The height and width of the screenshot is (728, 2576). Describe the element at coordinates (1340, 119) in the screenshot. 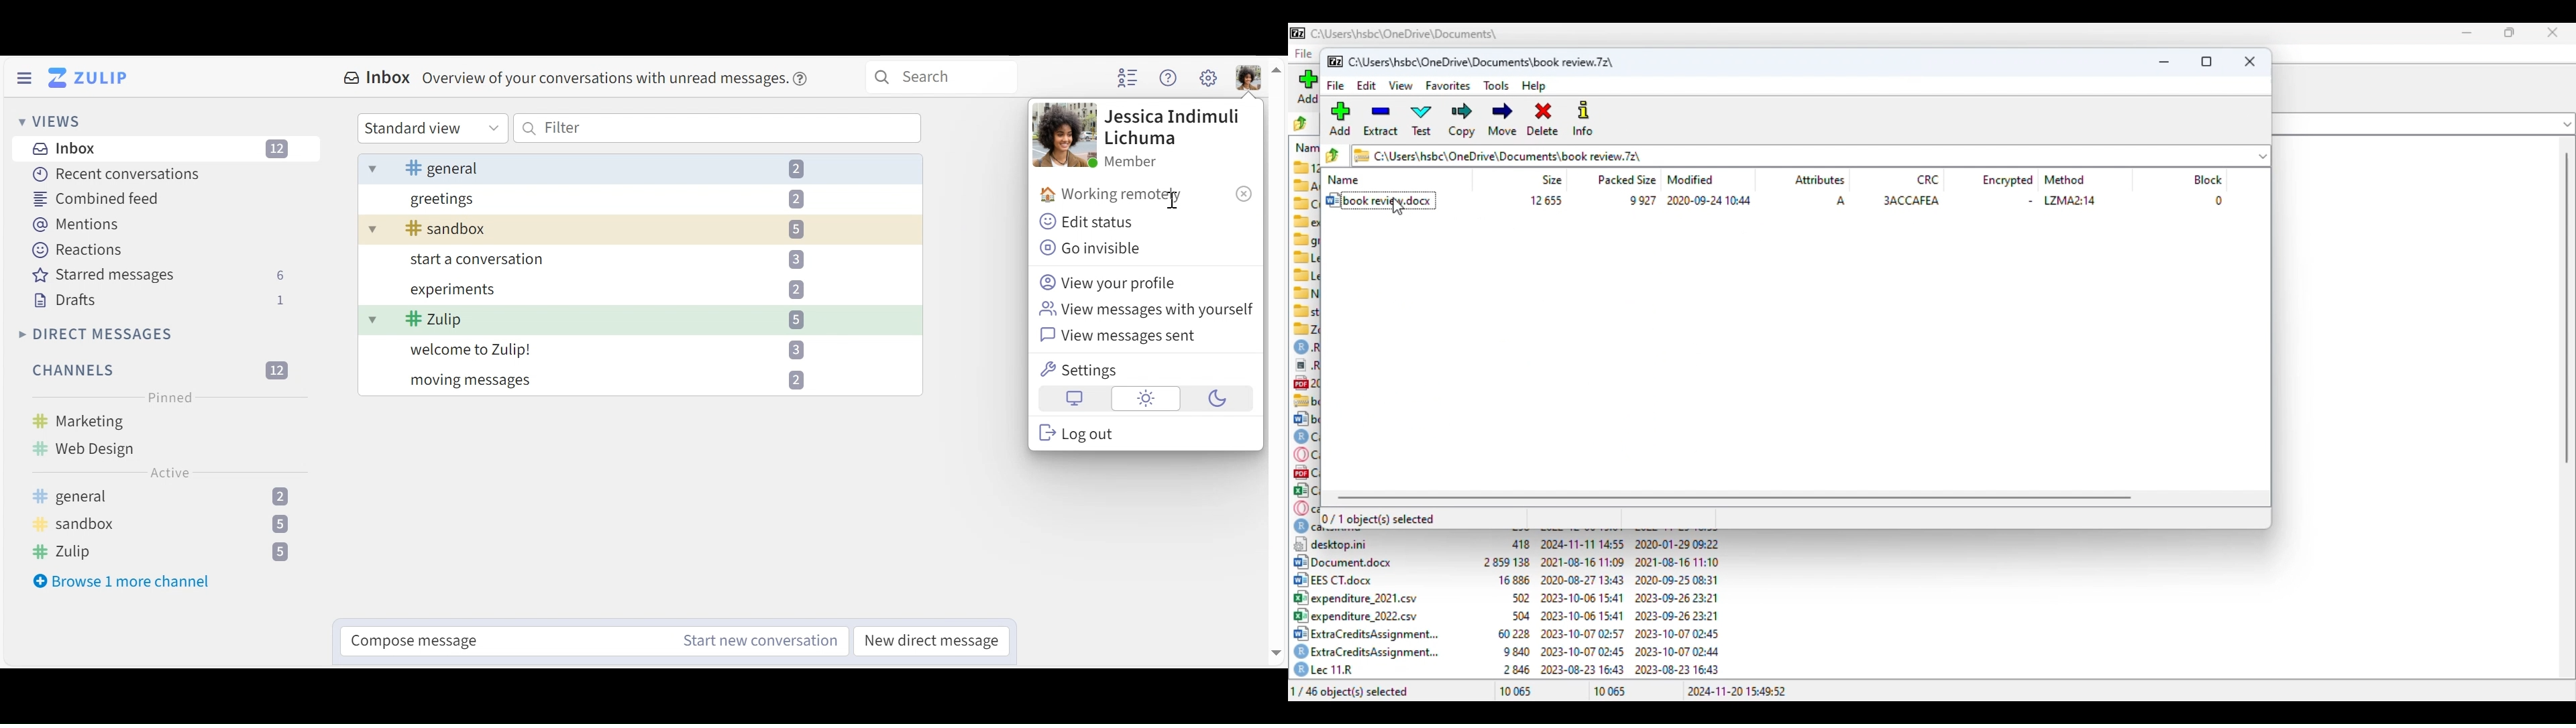

I see `add` at that location.